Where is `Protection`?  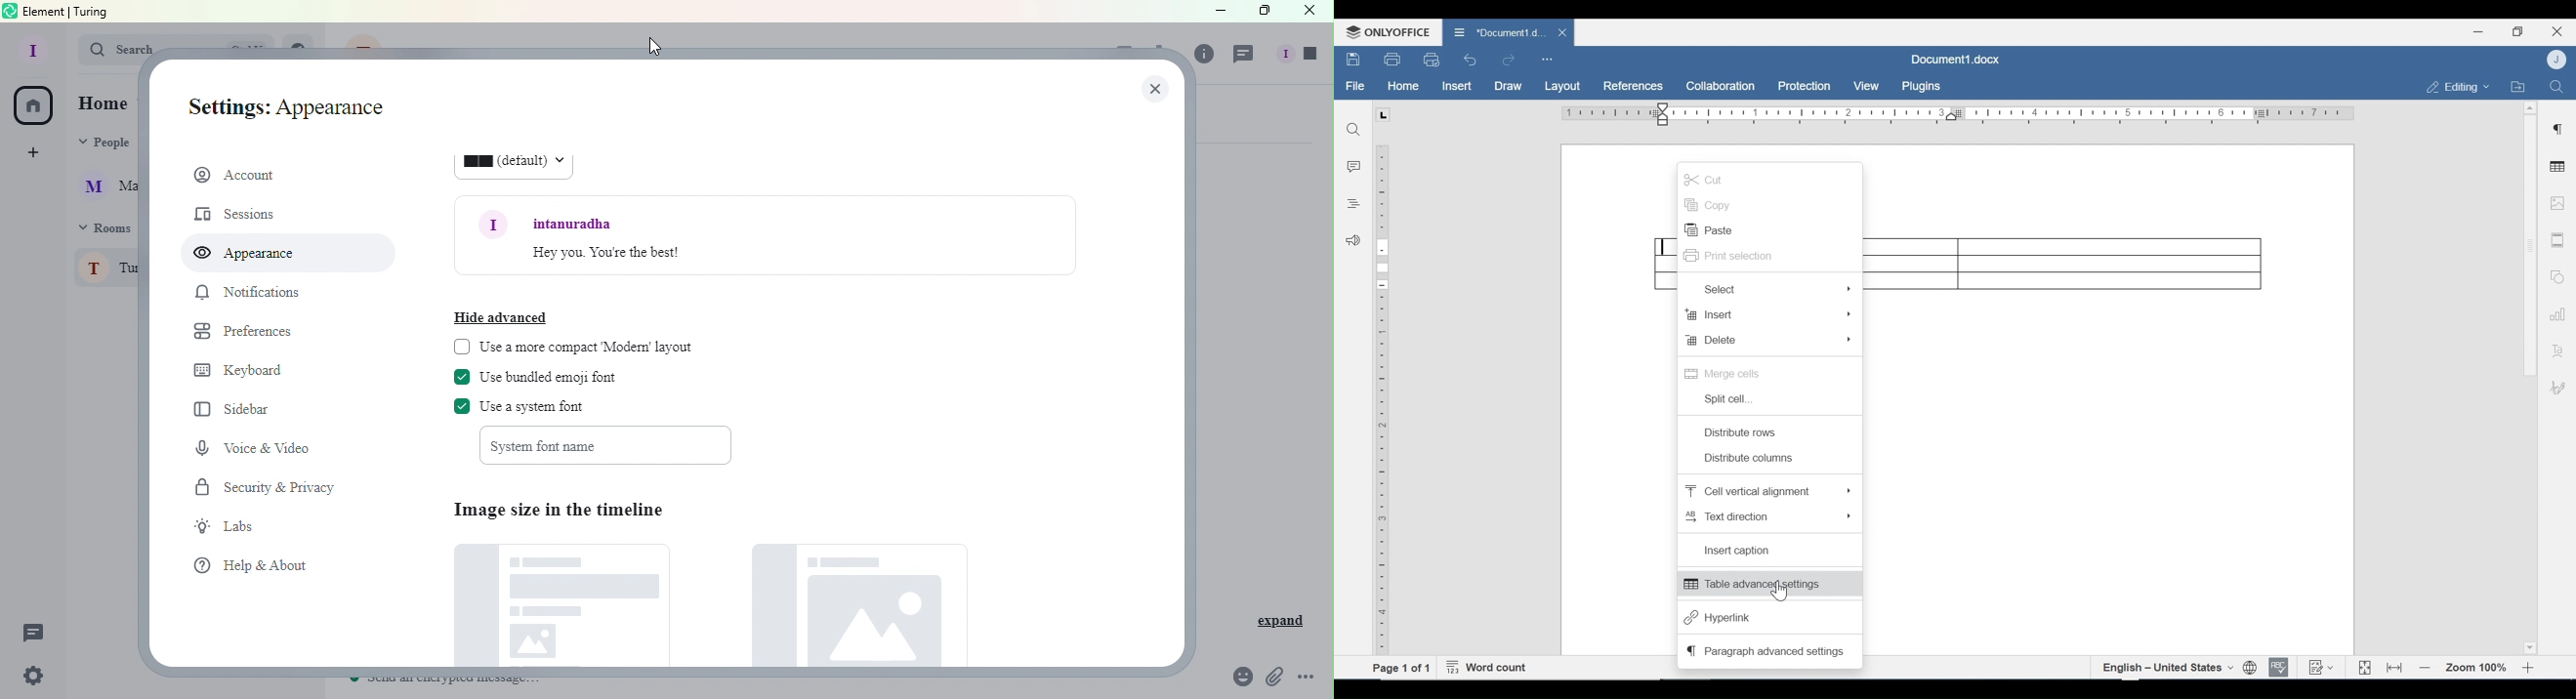 Protection is located at coordinates (1805, 87).